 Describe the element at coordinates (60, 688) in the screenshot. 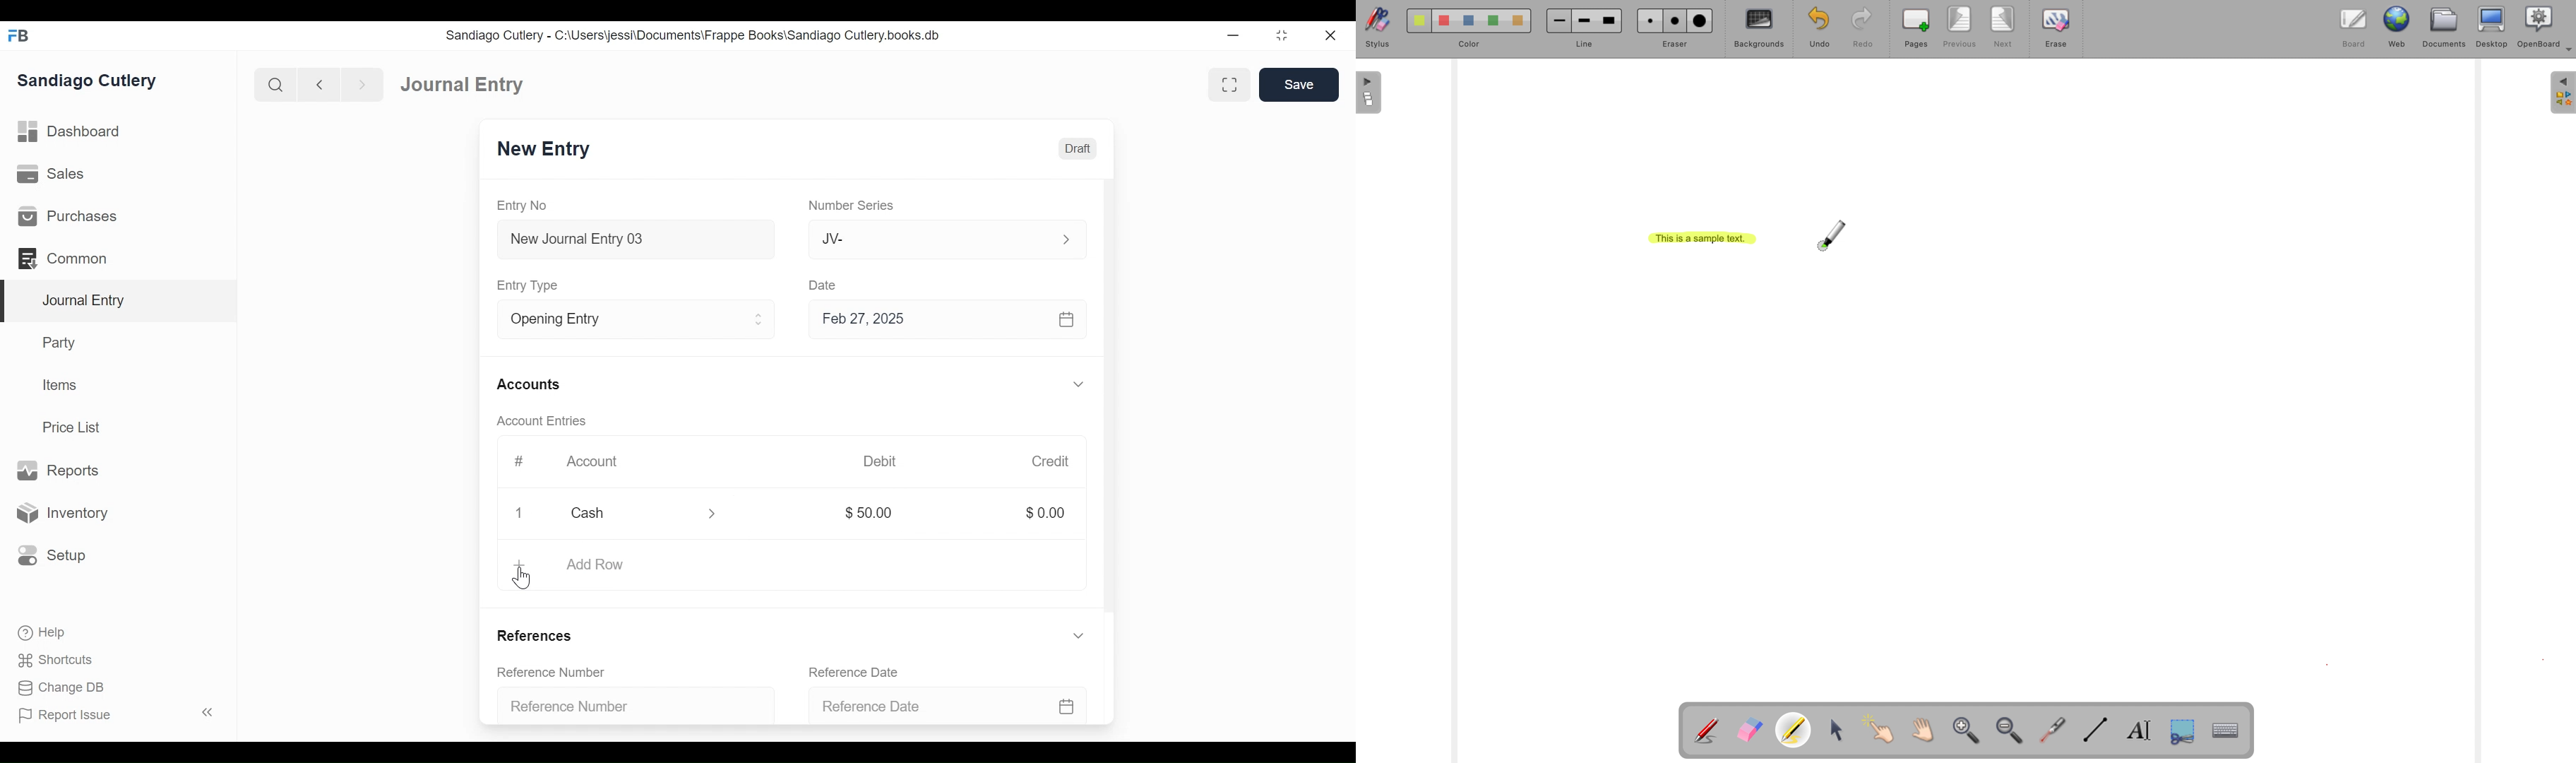

I see `Change DB` at that location.